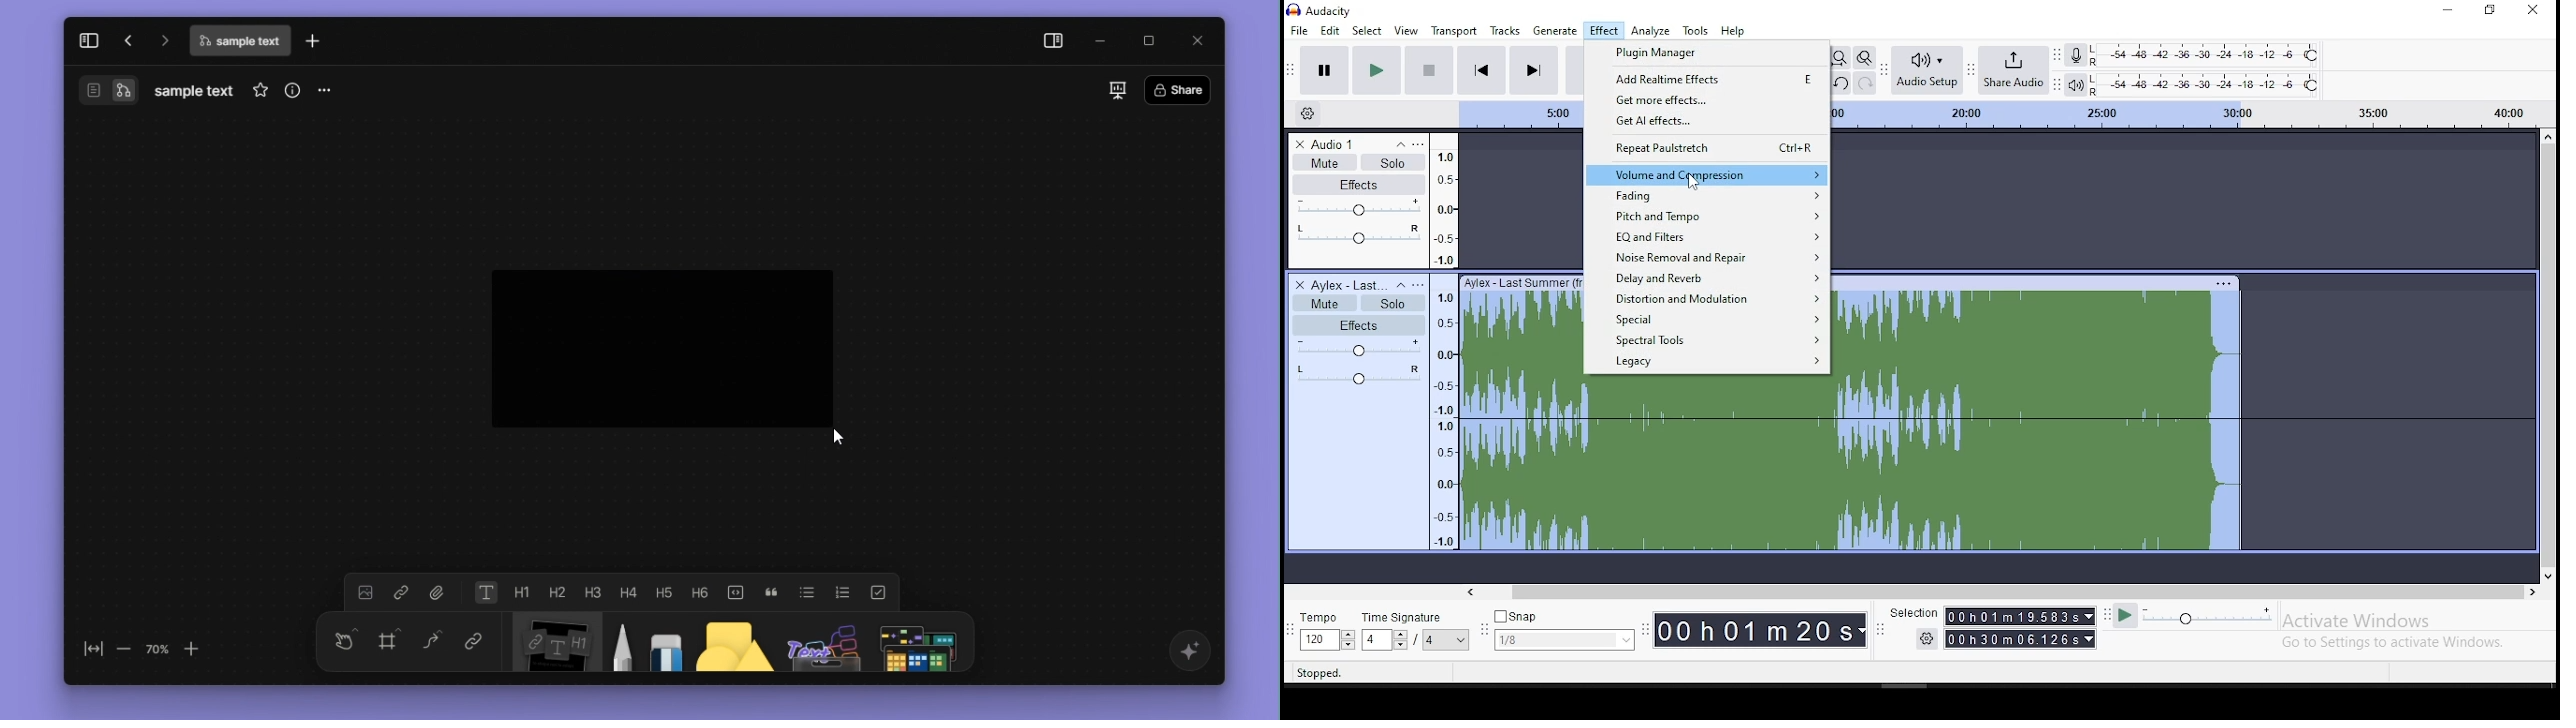  I want to click on record meter, so click(2075, 56).